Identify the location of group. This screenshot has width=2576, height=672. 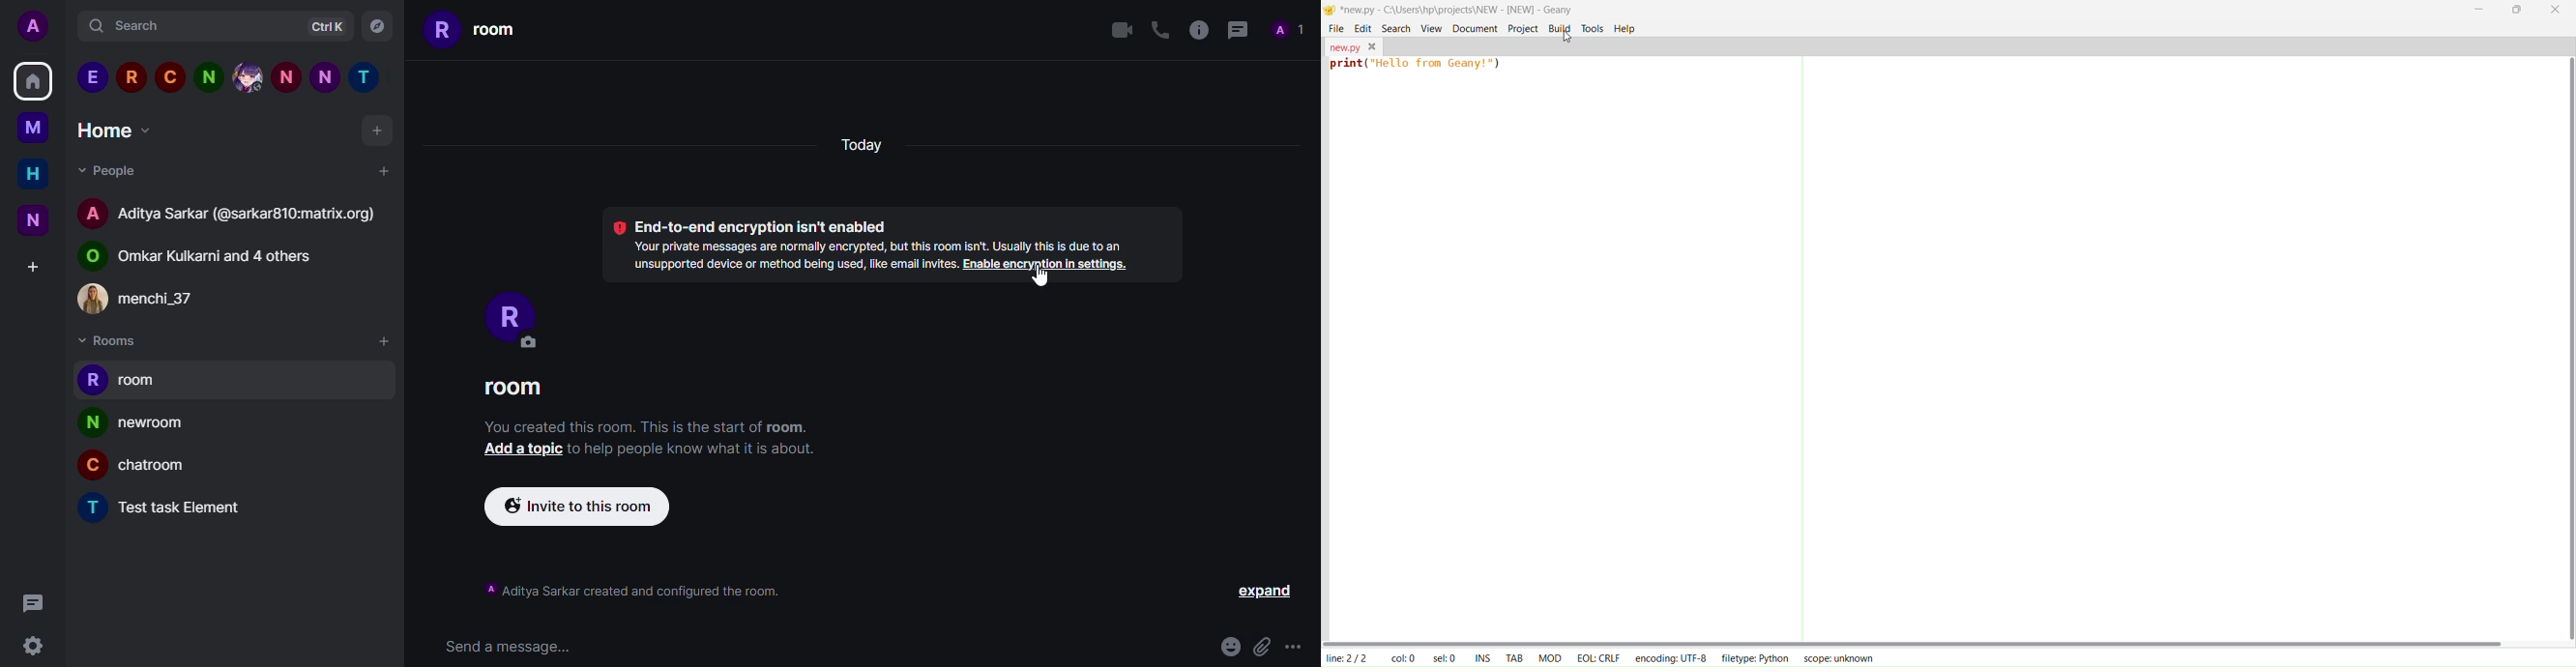
(198, 257).